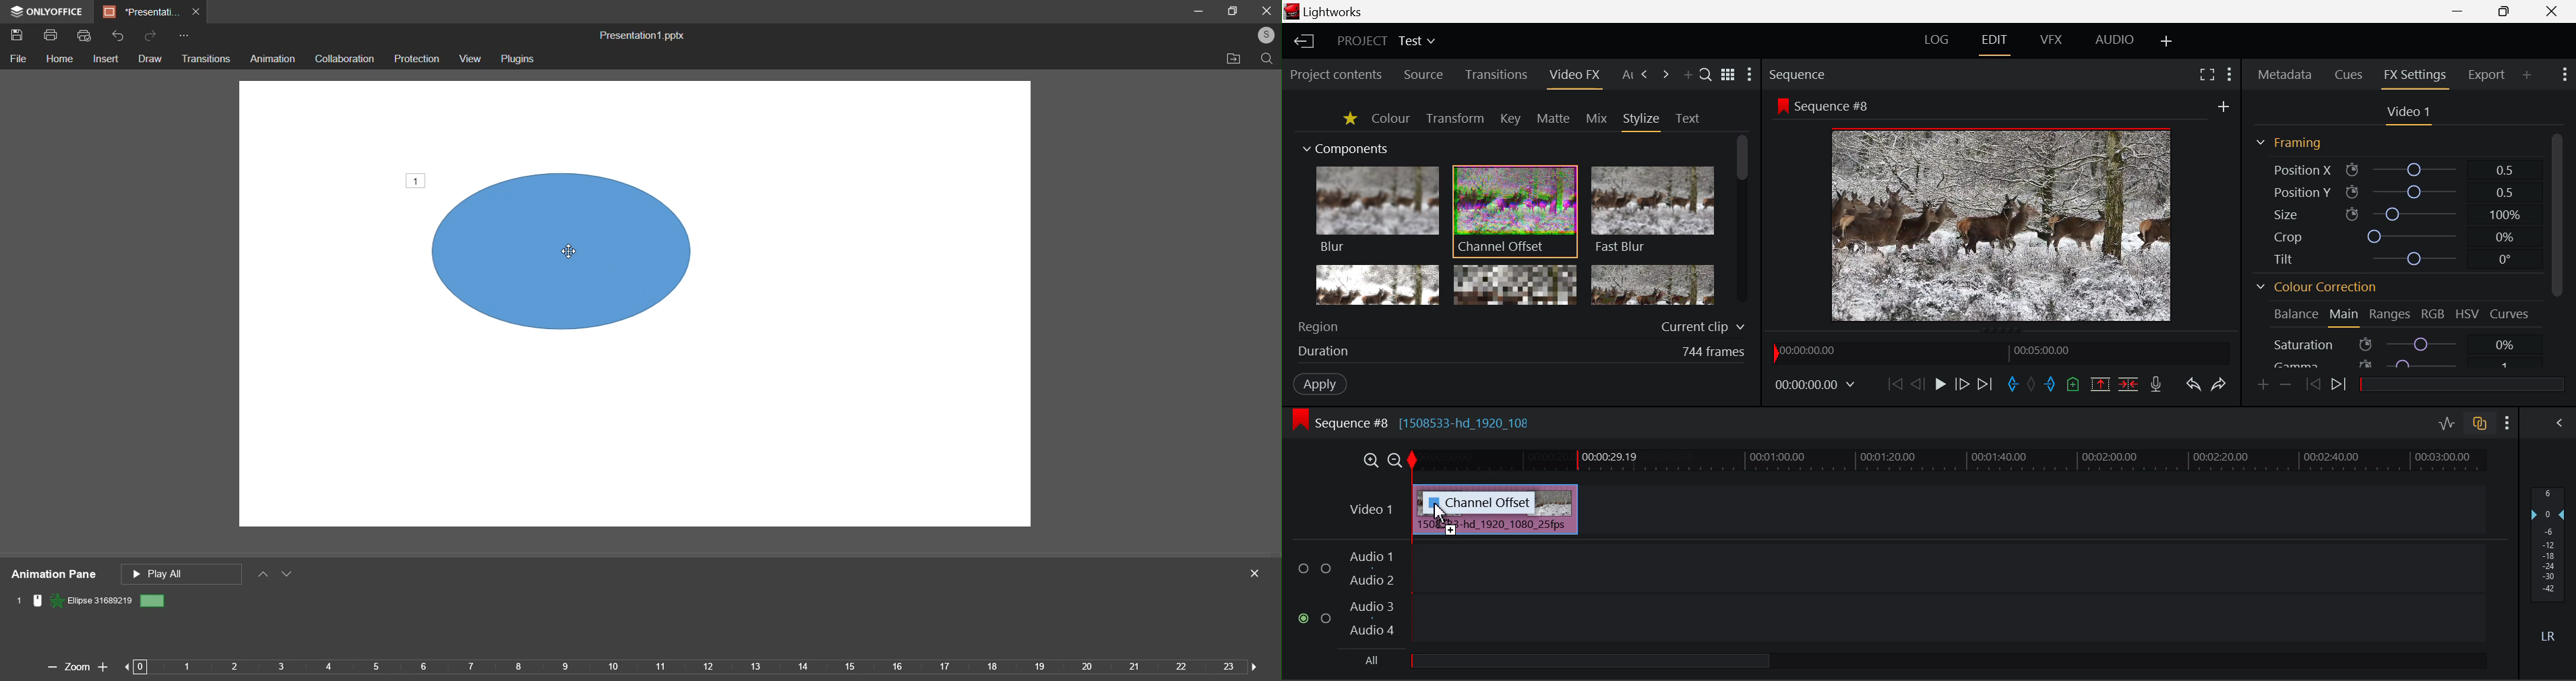 The width and height of the screenshot is (2576, 700). I want to click on Fast Blur, so click(1653, 210).